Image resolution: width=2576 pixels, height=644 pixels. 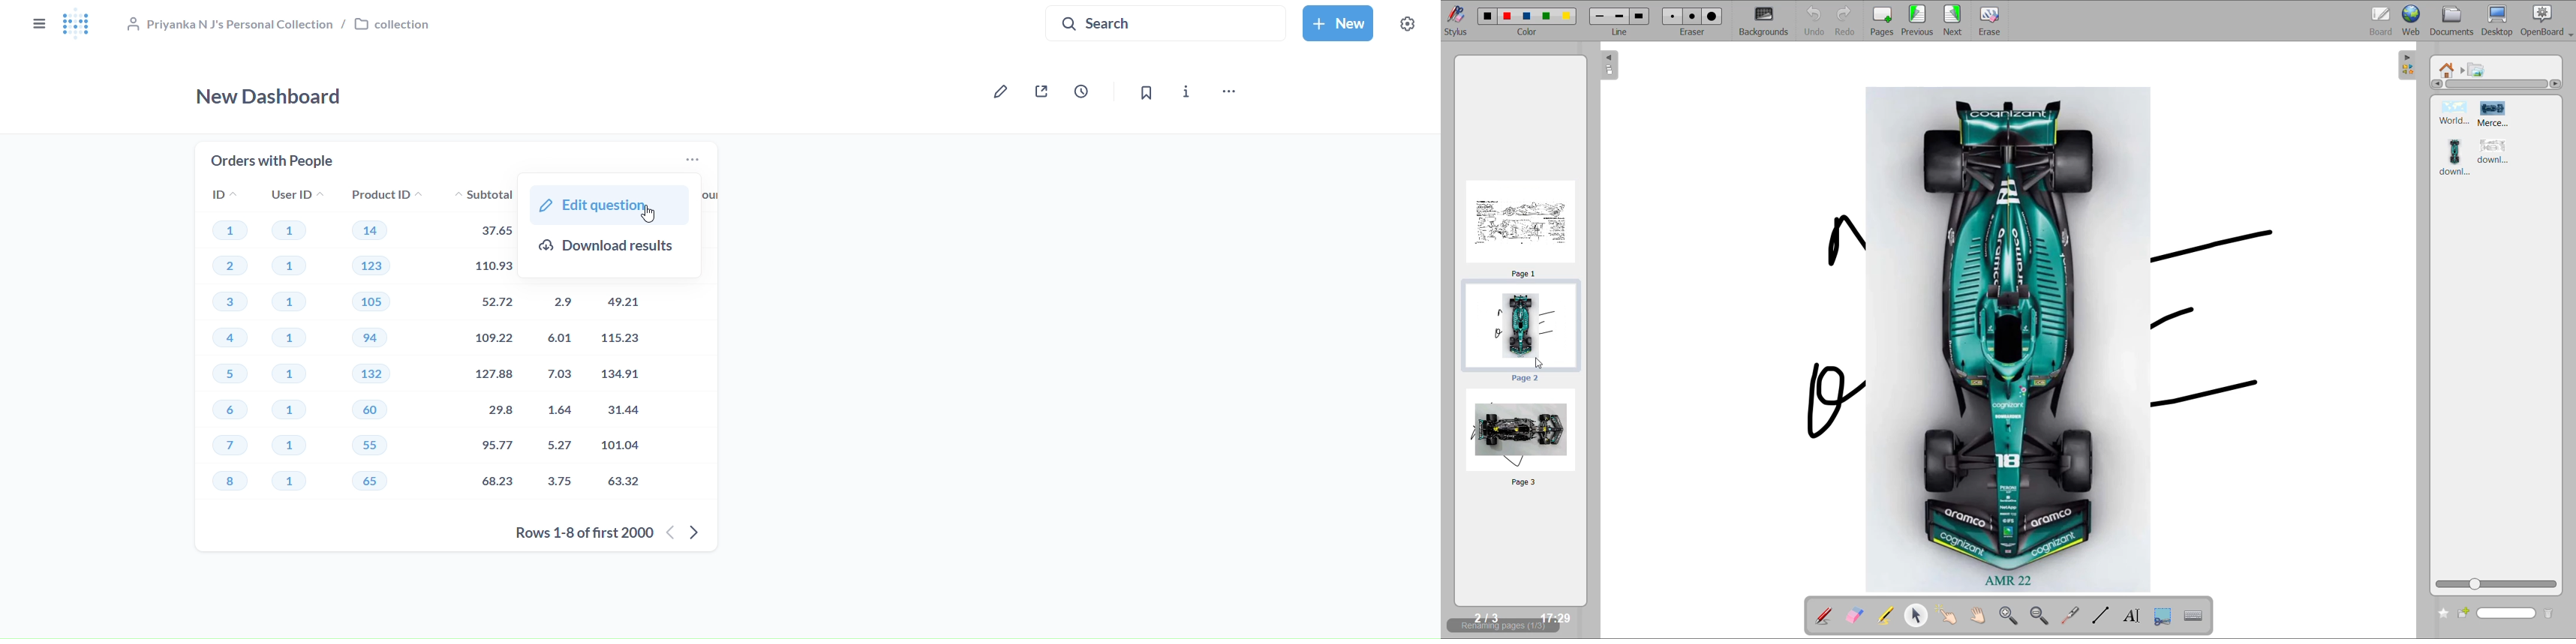 I want to click on new dashboard, so click(x=275, y=94).